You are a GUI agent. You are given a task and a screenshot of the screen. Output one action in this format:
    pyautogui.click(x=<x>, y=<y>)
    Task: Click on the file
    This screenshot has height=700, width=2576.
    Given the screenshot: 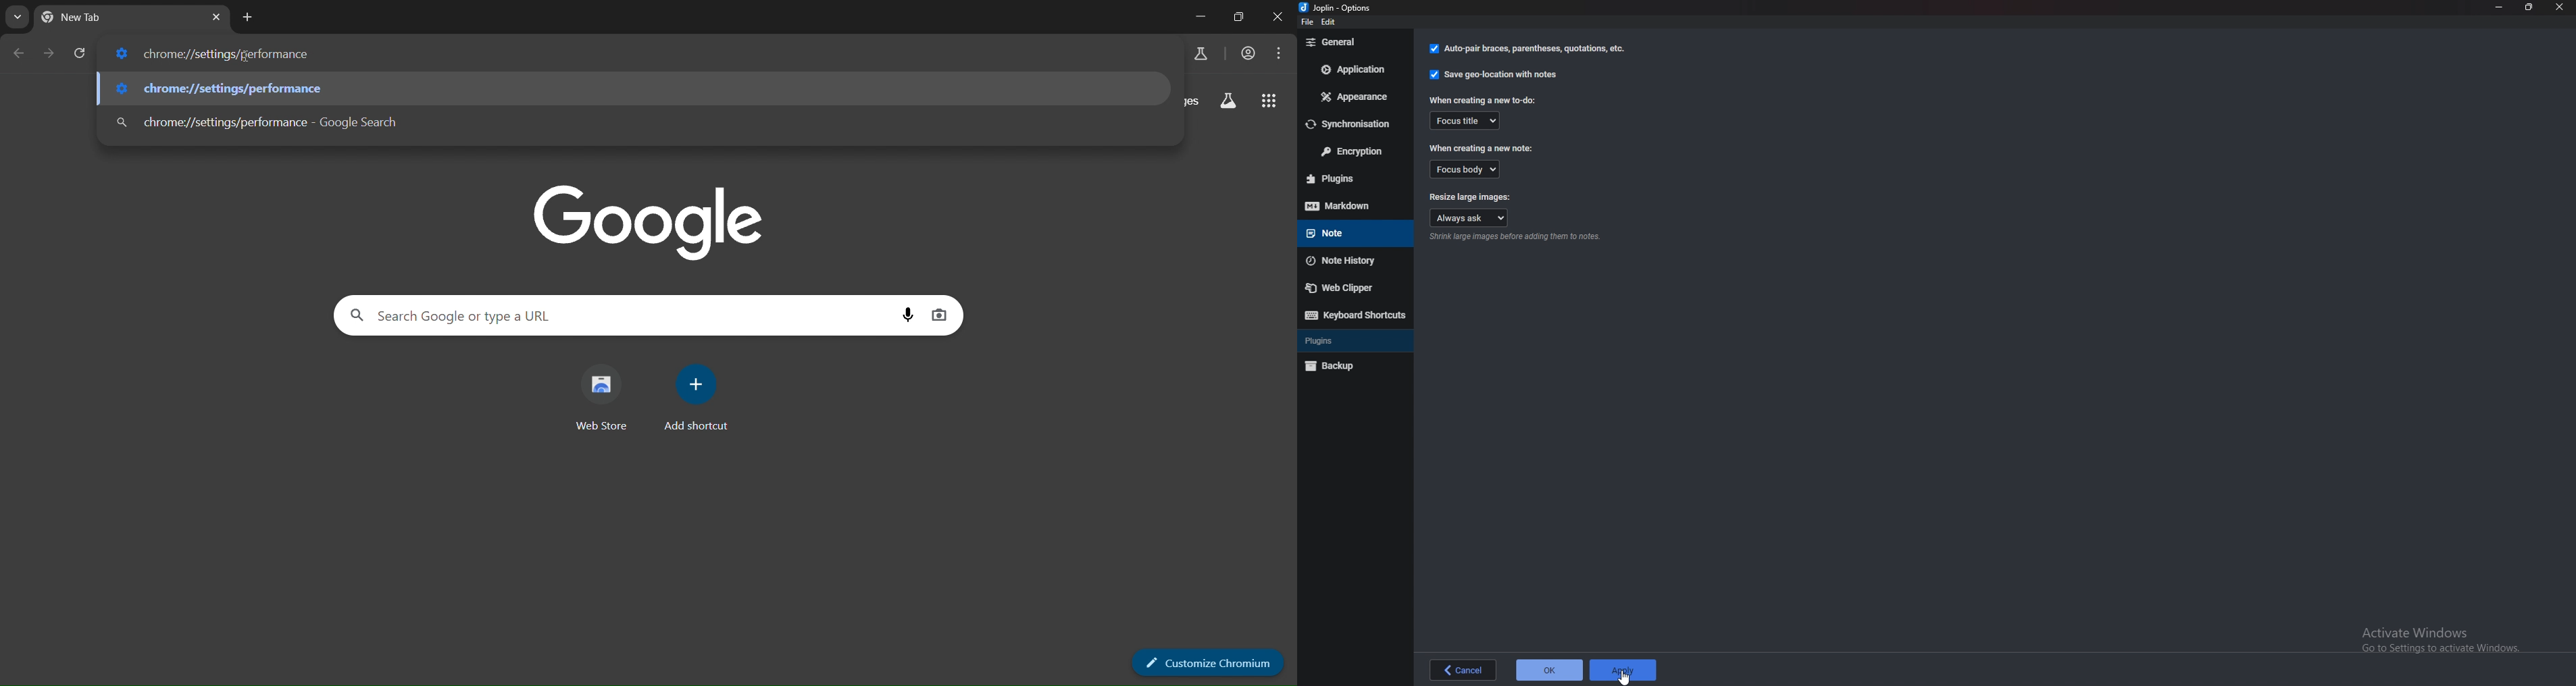 What is the action you would take?
    pyautogui.click(x=1309, y=22)
    